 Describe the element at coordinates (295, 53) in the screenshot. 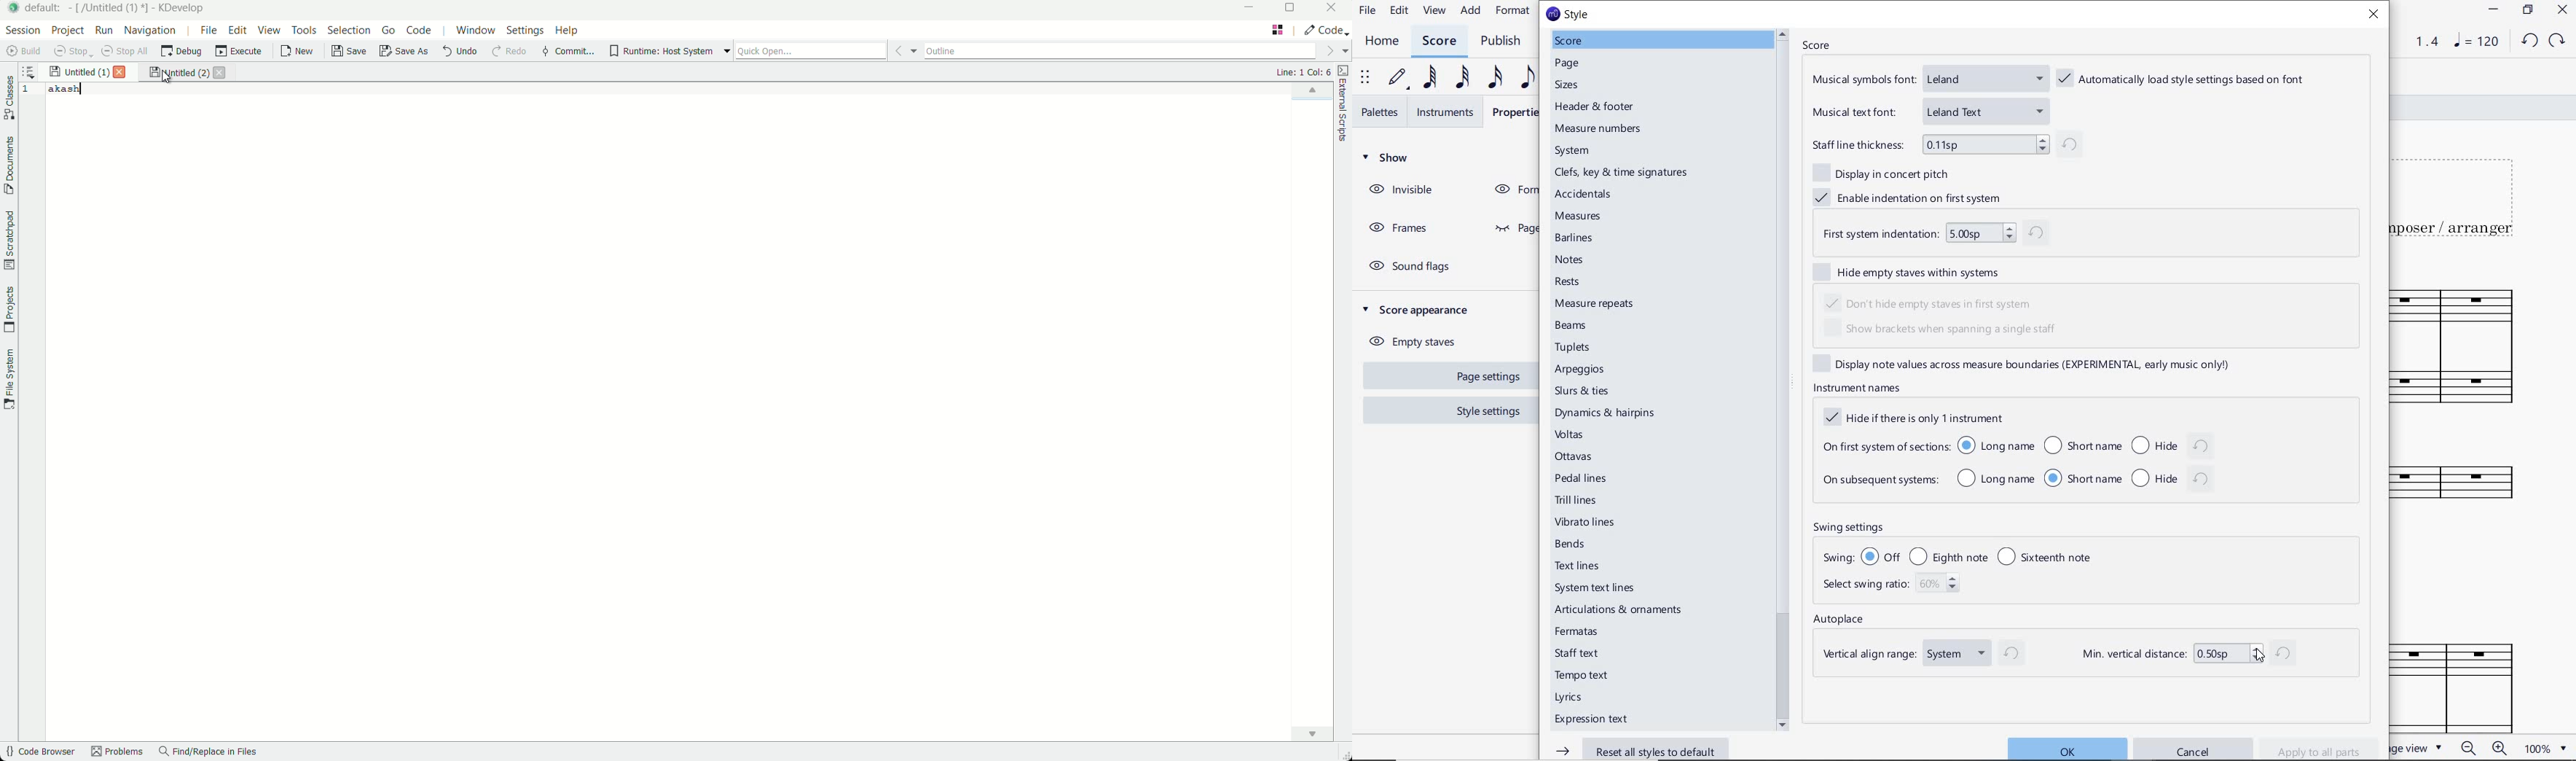

I see `new` at that location.